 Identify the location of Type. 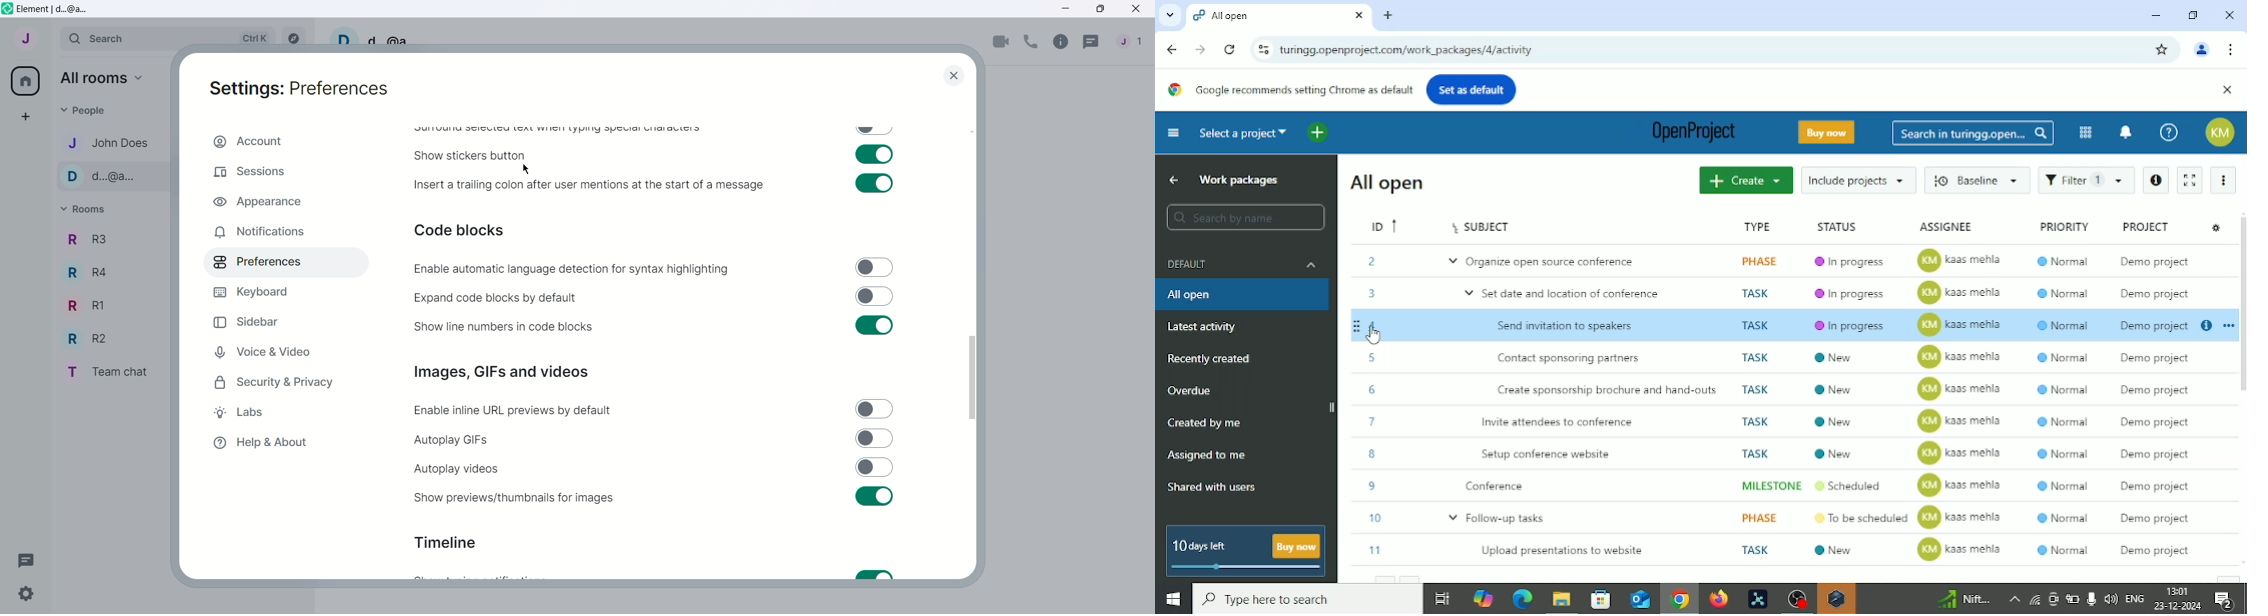
(1756, 224).